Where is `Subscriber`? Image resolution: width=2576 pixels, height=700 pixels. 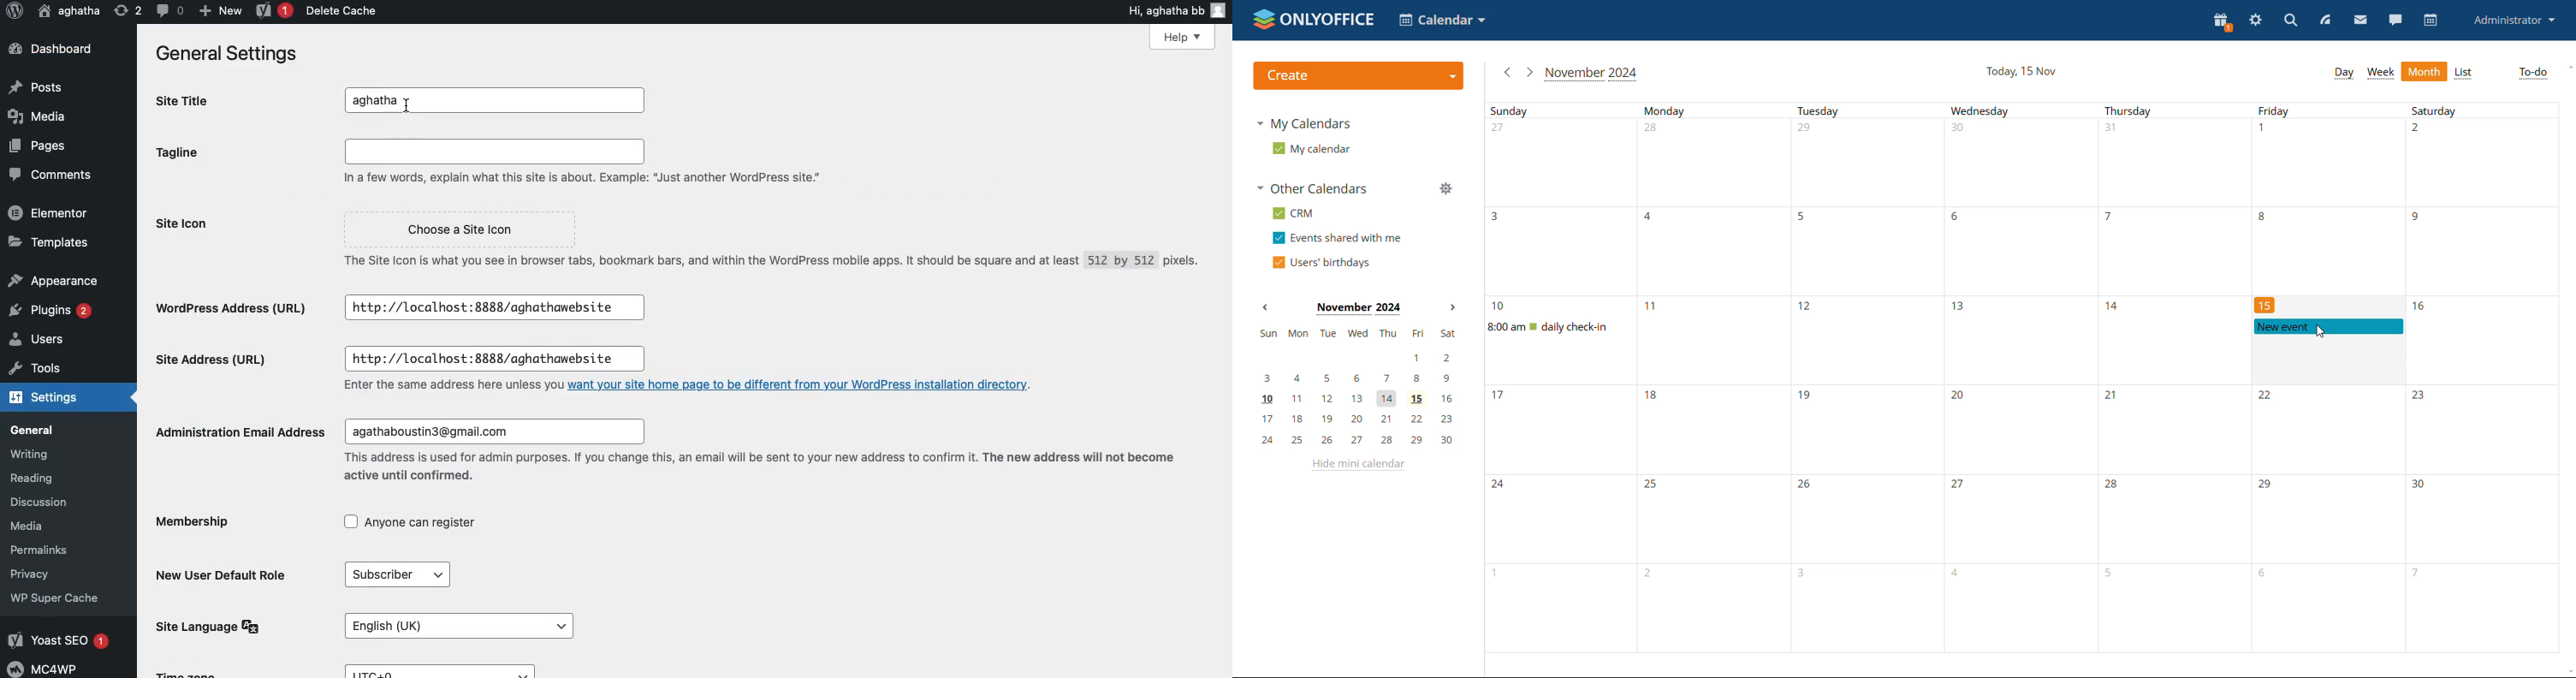 Subscriber is located at coordinates (400, 574).